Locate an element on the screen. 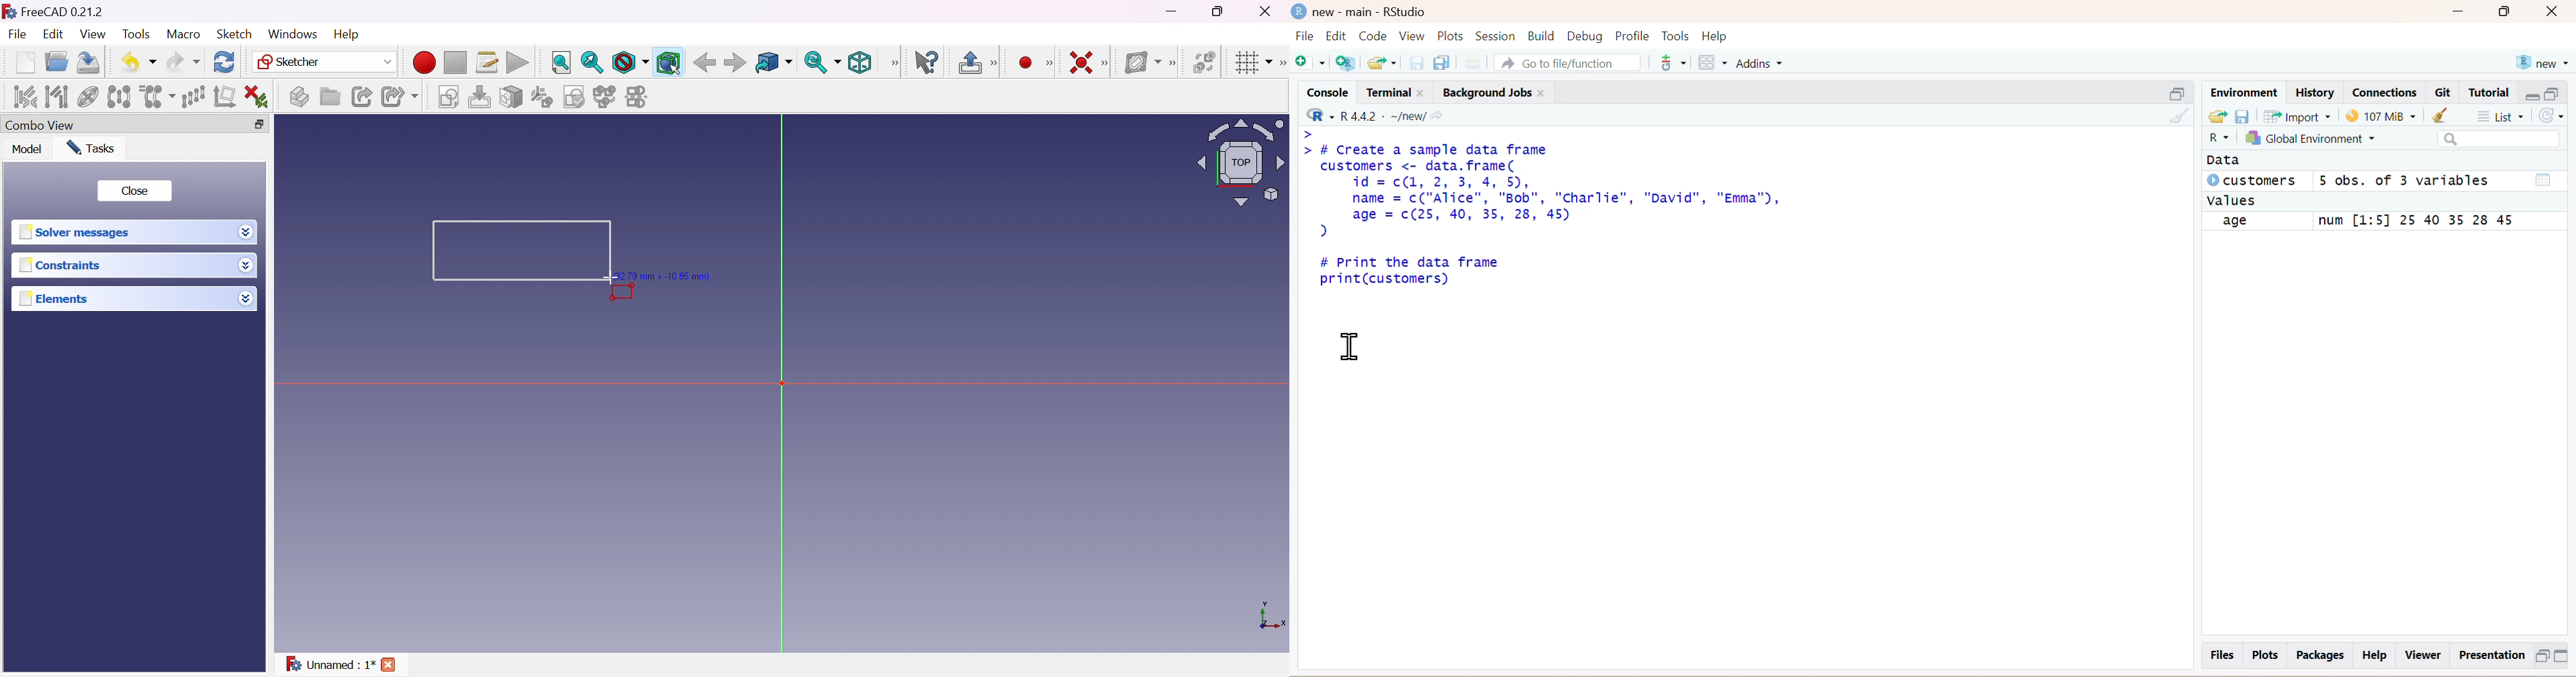 This screenshot has width=2576, height=700. Isometric is located at coordinates (860, 62).